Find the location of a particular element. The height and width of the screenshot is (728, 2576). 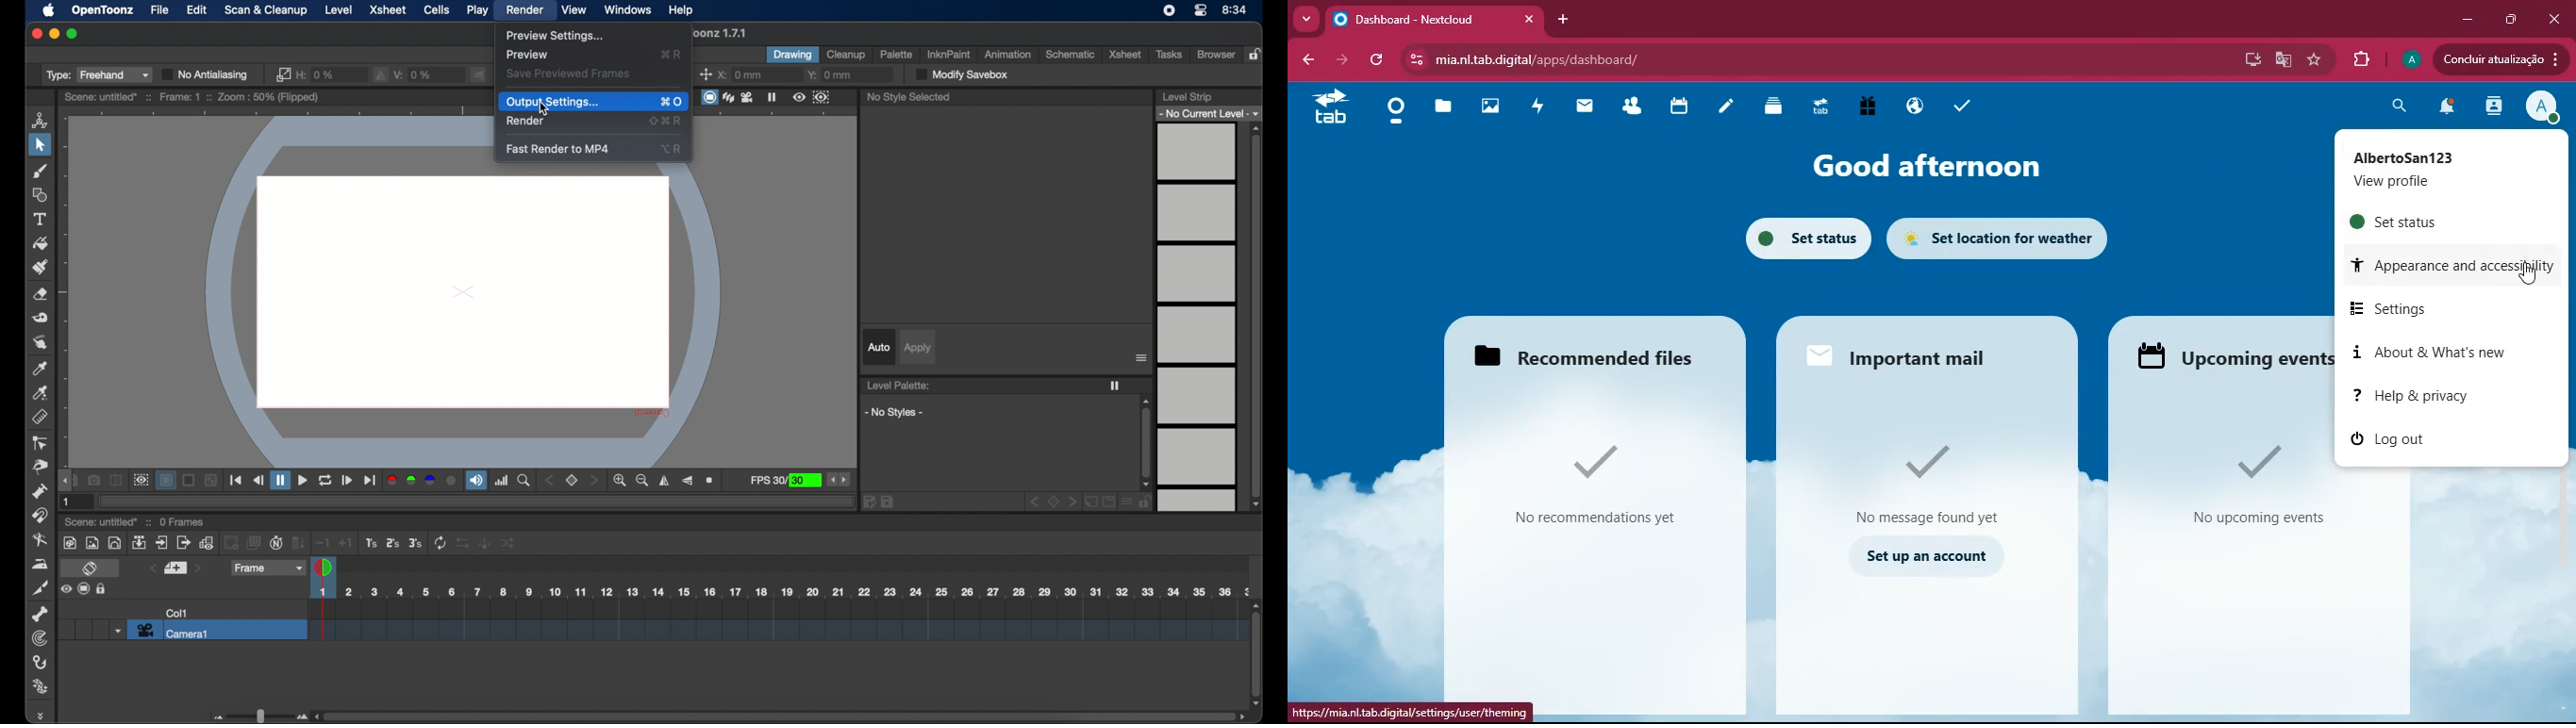

finger tool is located at coordinates (40, 343).